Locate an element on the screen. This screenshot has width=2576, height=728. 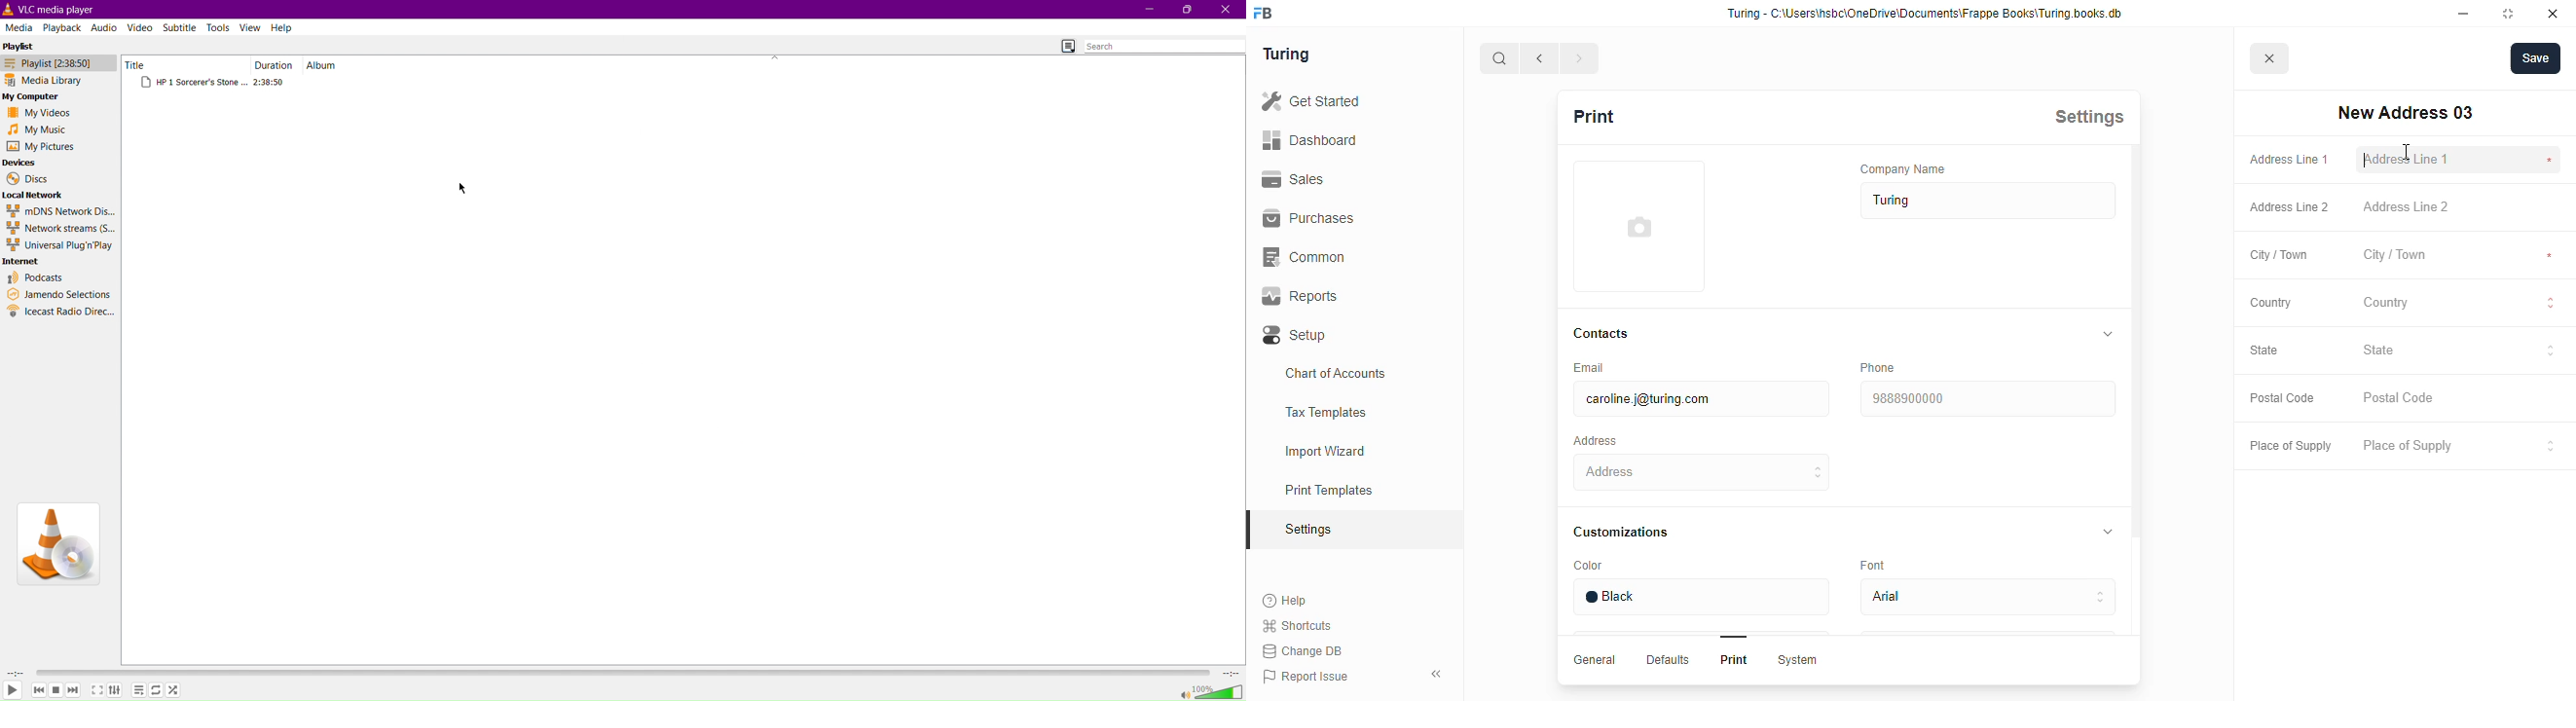
Playback is located at coordinates (62, 27).